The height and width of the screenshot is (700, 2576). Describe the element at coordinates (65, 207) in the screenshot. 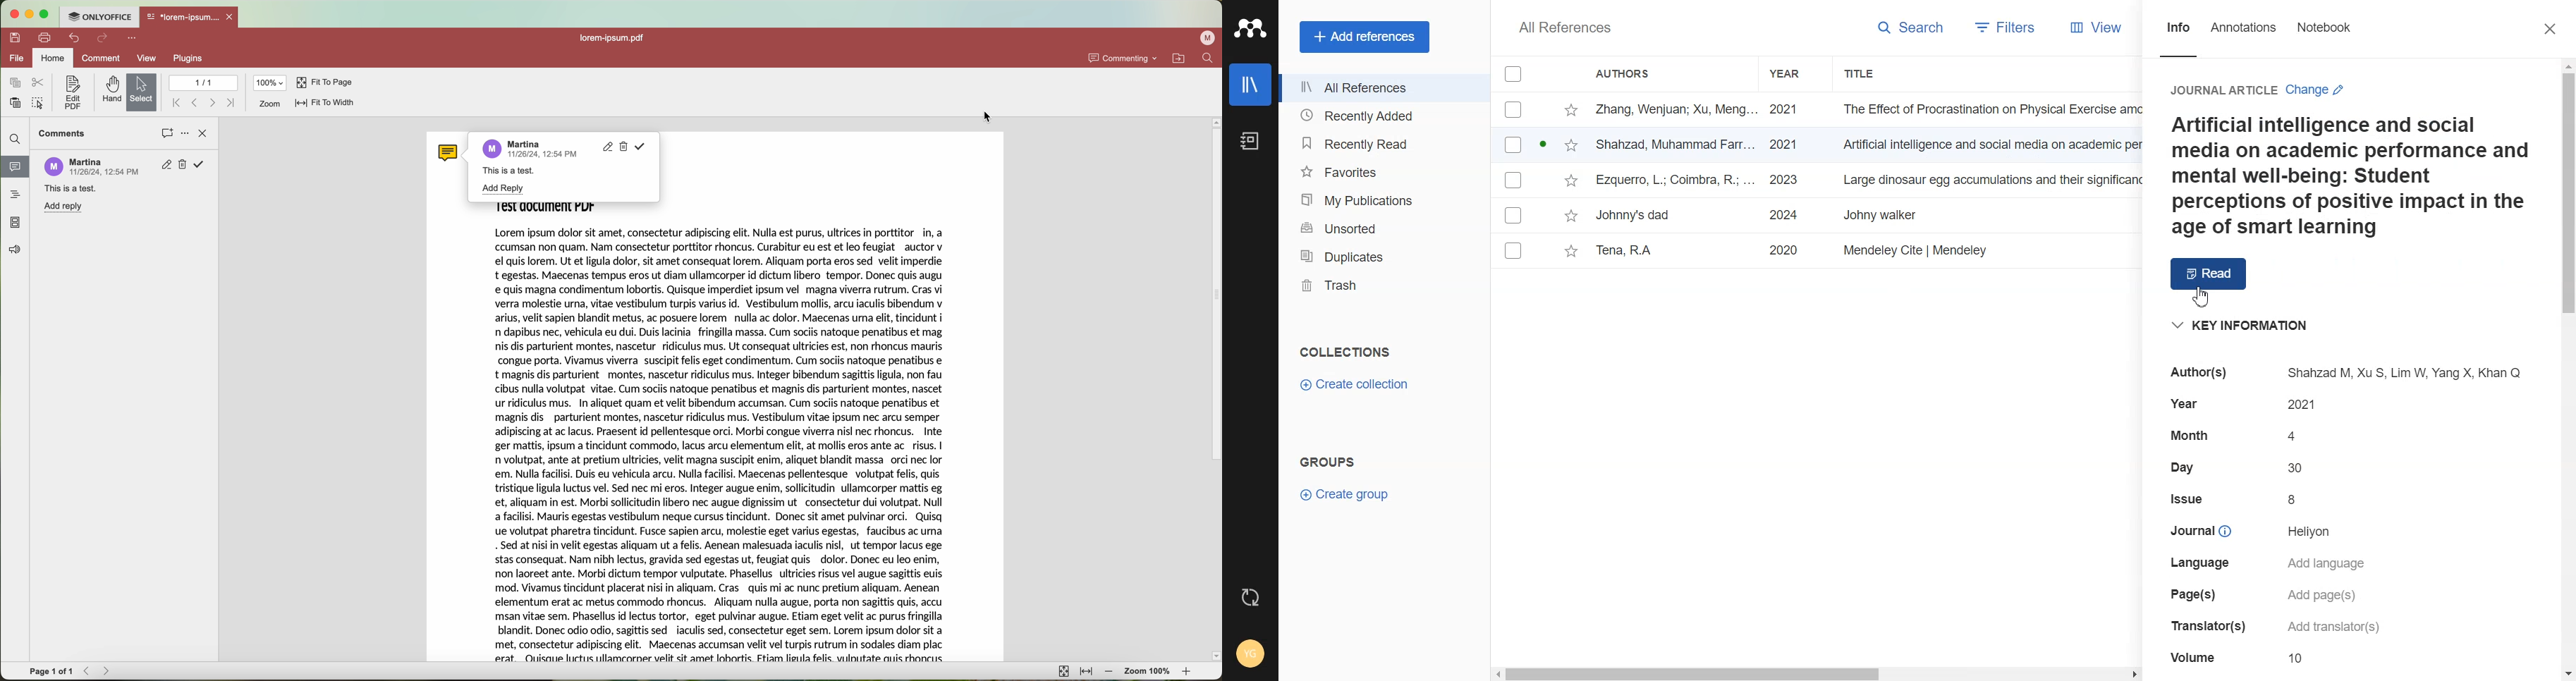

I see `add reply` at that location.